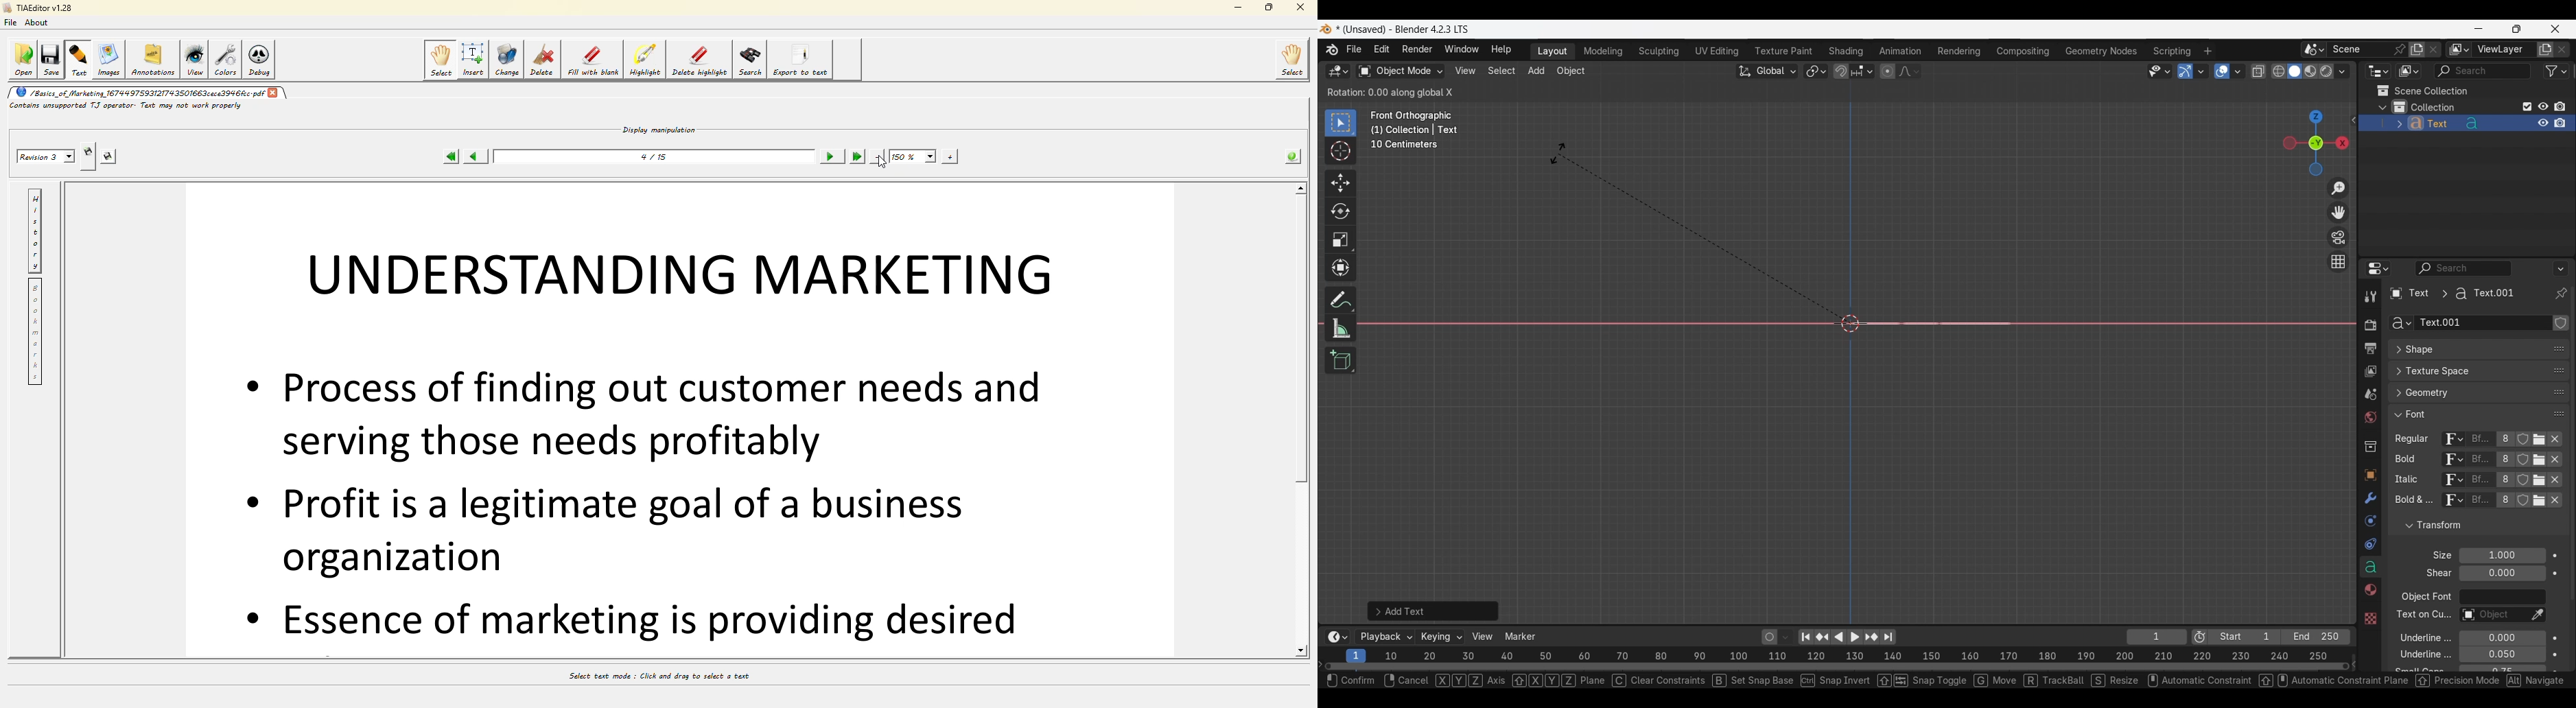  Describe the element at coordinates (1864, 71) in the screenshot. I see `Snapping options` at that location.